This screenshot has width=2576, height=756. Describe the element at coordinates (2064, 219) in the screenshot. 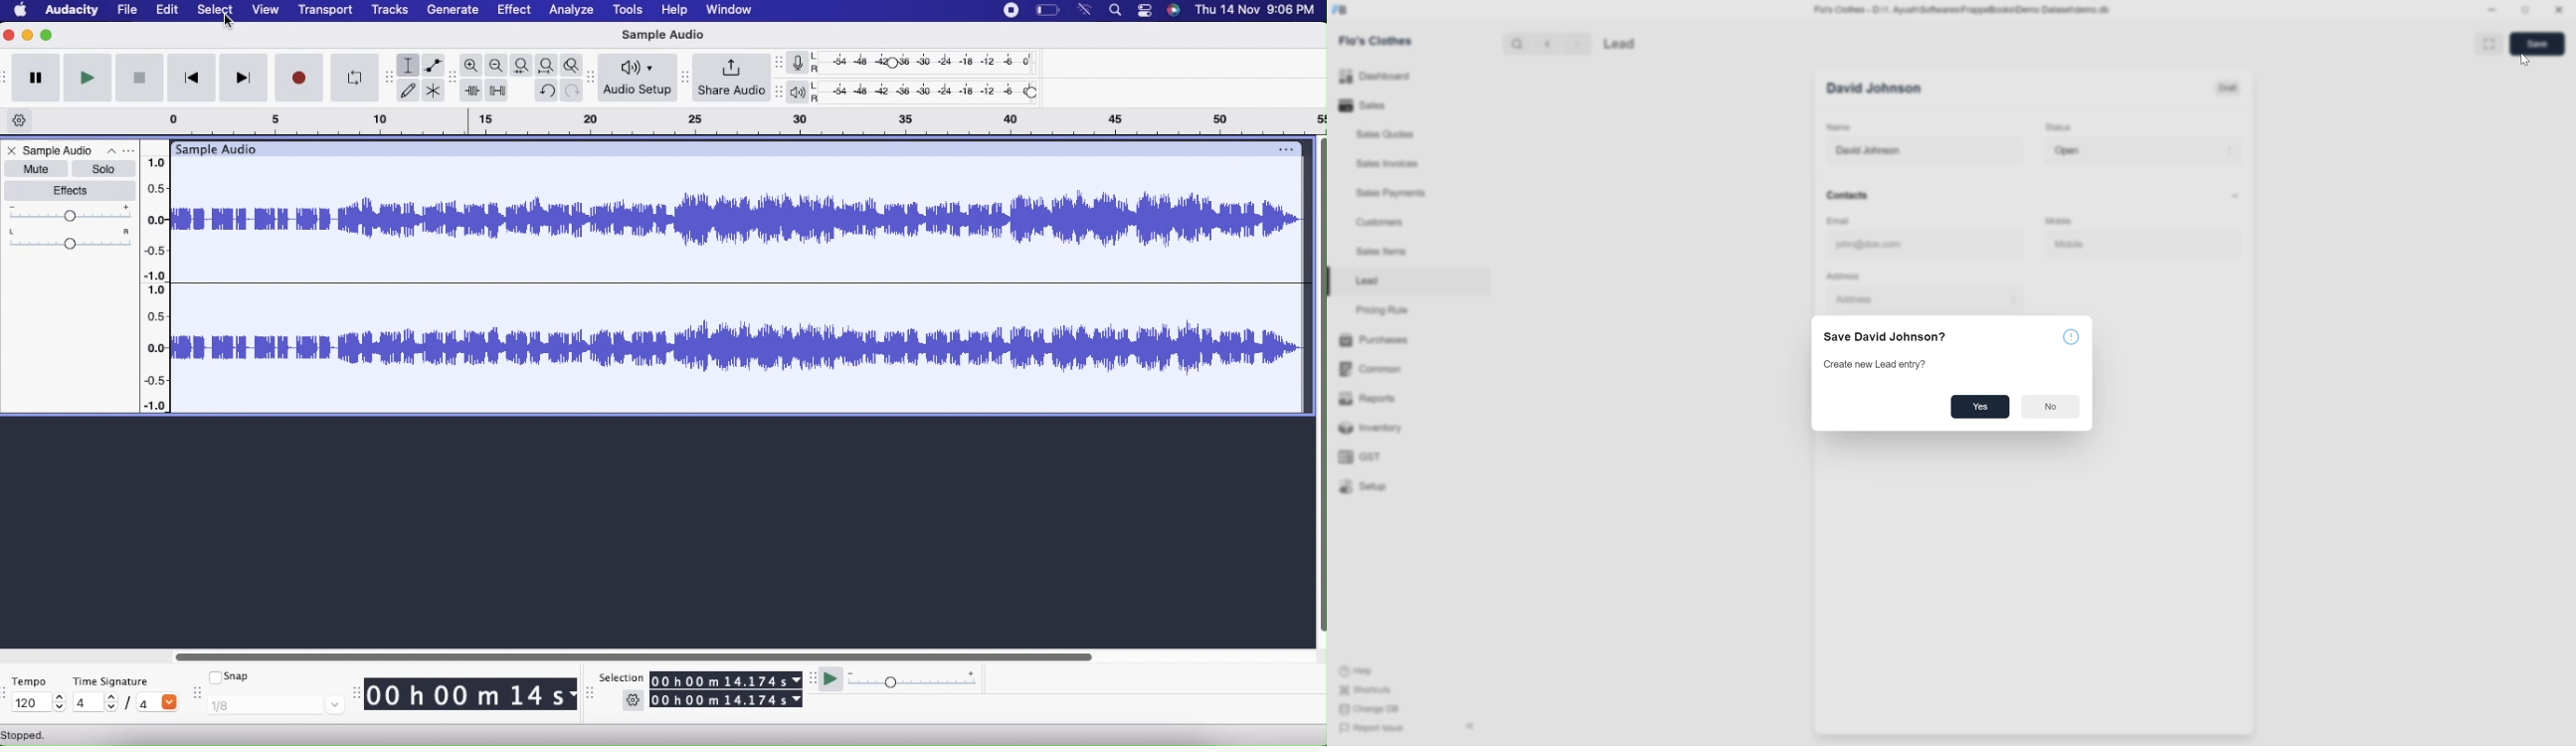

I see `Mobile` at that location.